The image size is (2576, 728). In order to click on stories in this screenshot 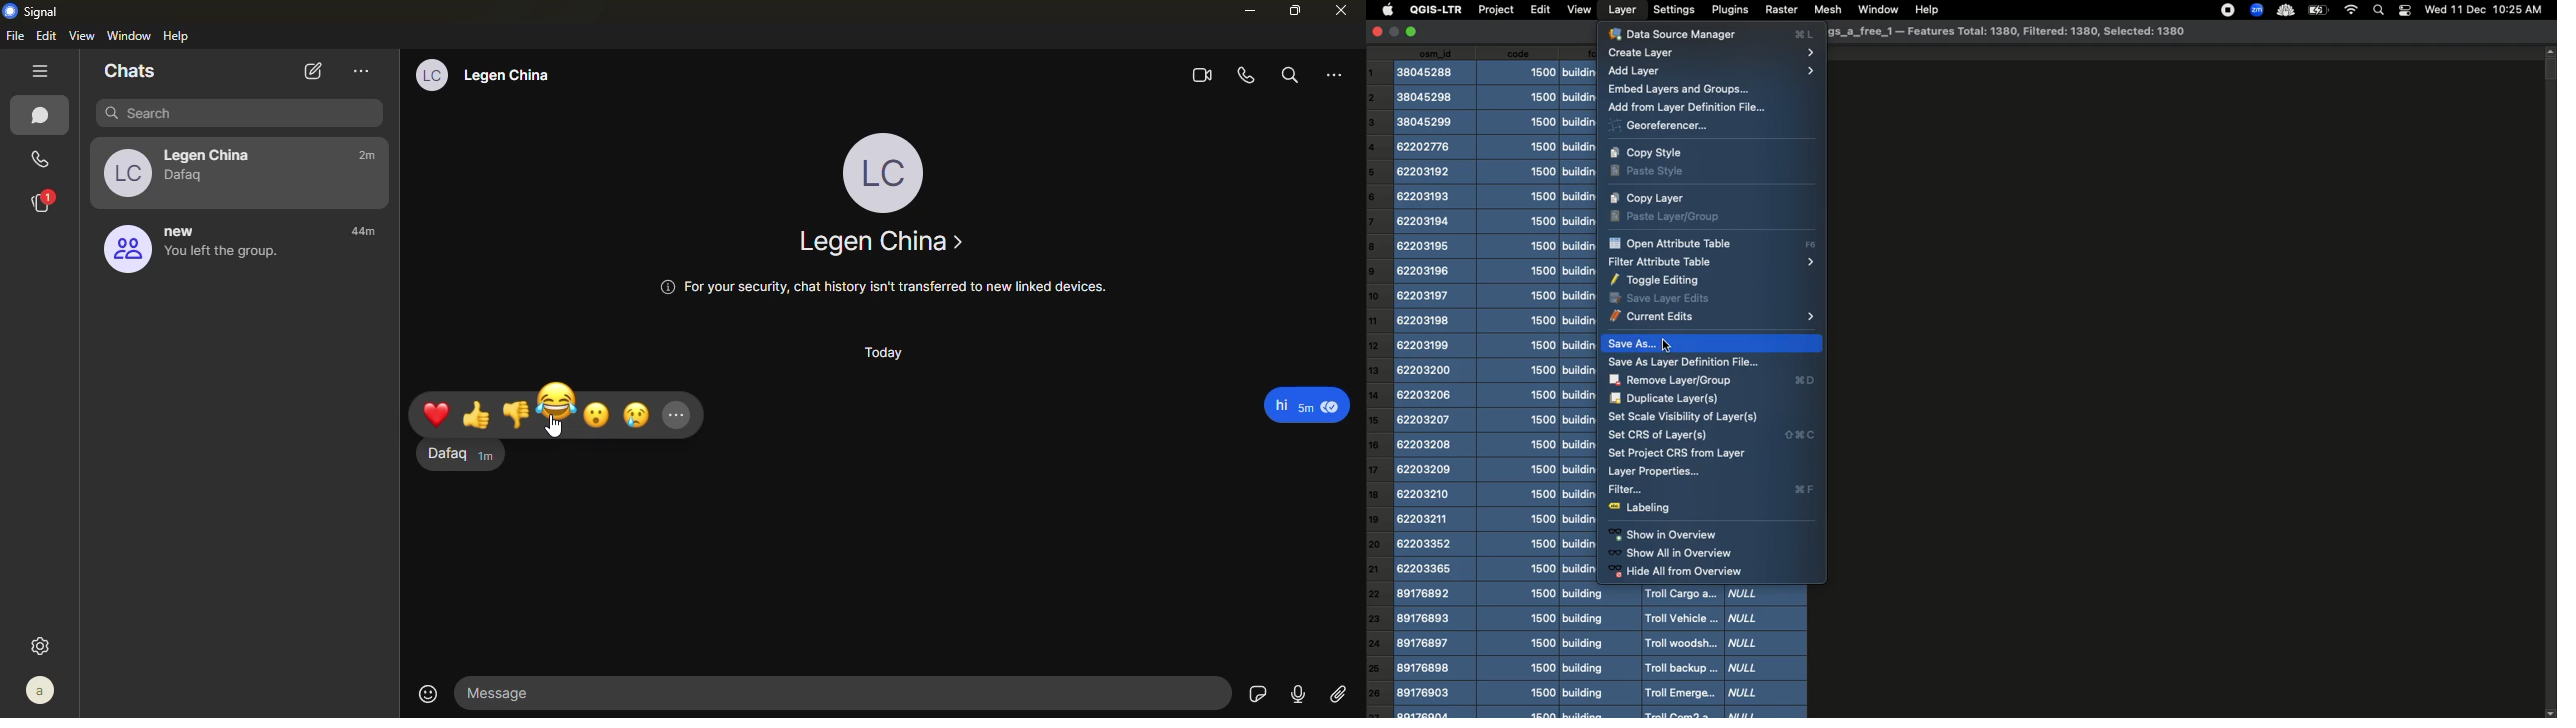, I will do `click(42, 202)`.